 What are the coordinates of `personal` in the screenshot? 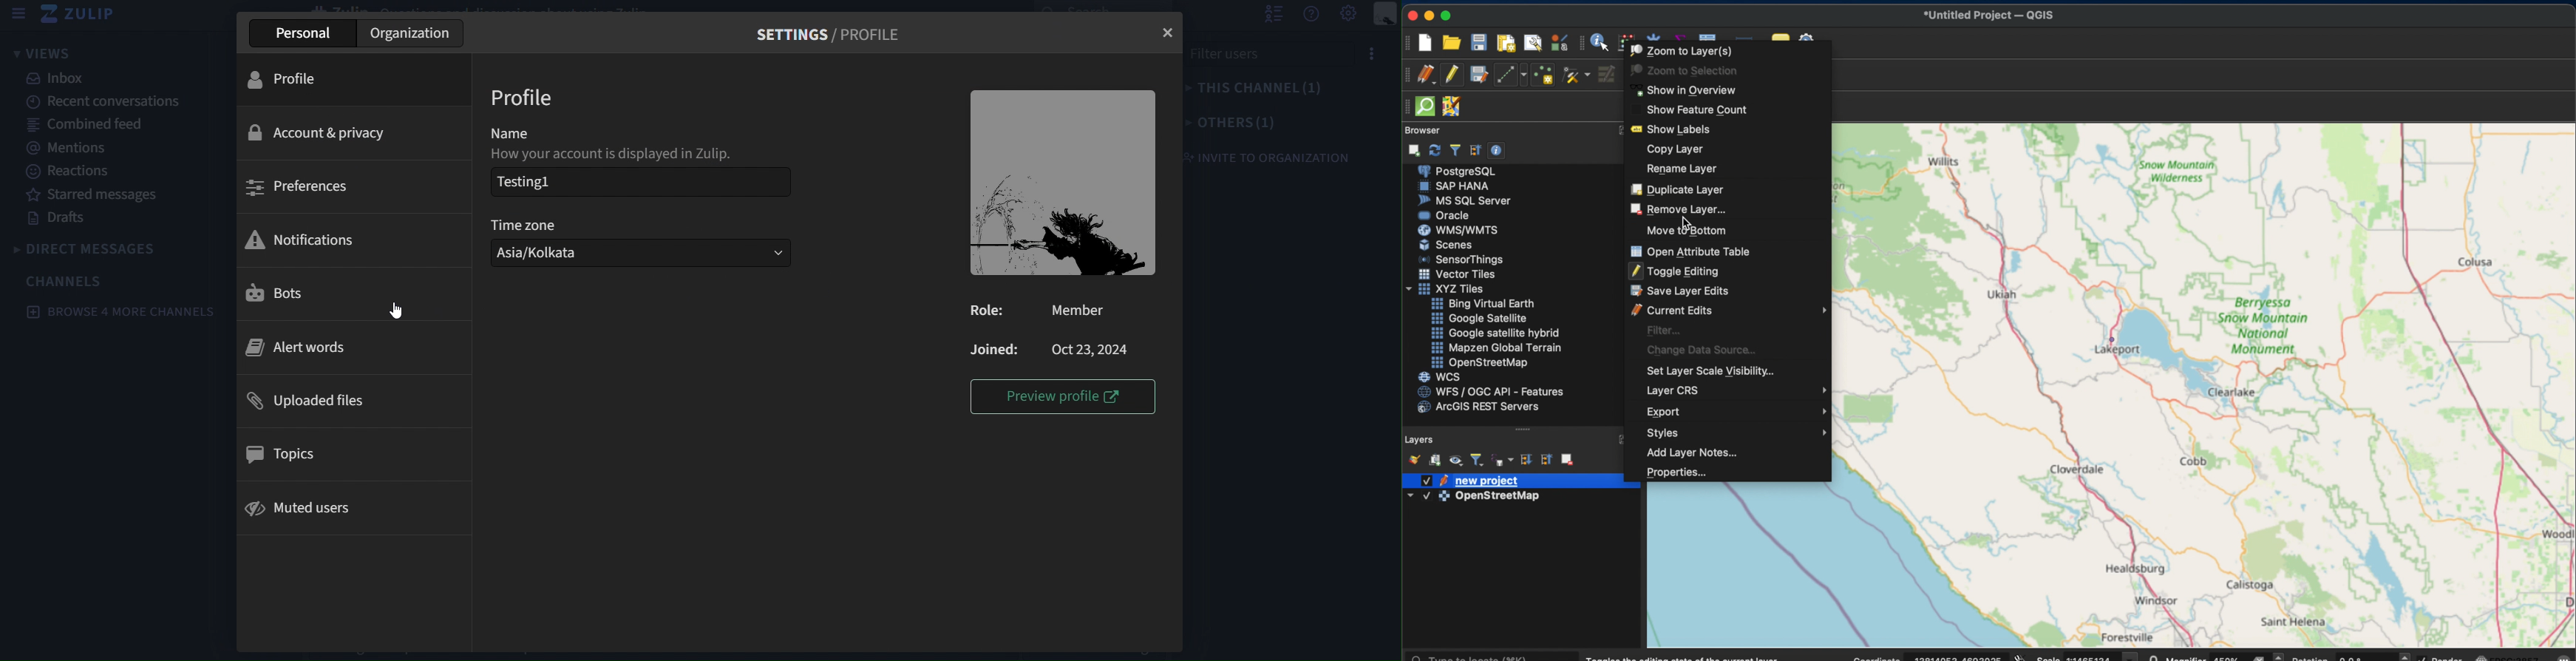 It's located at (300, 33).